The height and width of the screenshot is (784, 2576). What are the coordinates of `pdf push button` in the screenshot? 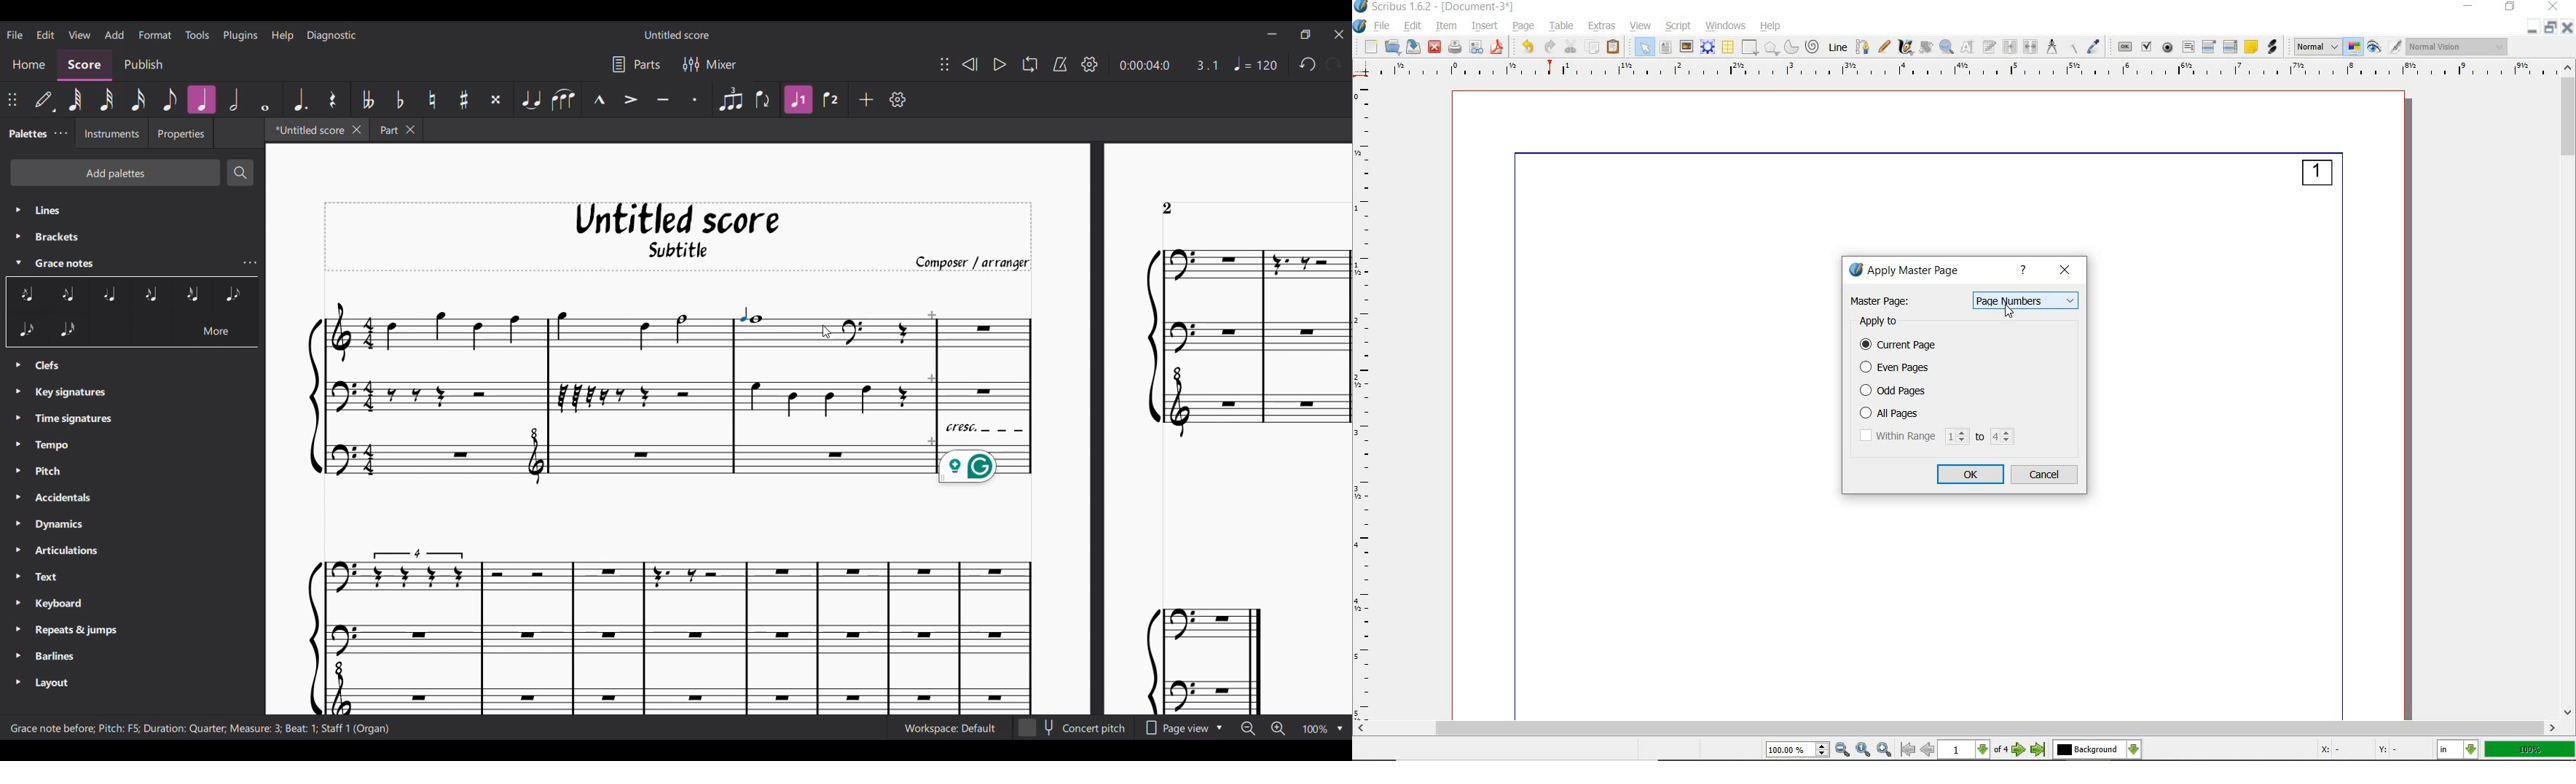 It's located at (2124, 46).